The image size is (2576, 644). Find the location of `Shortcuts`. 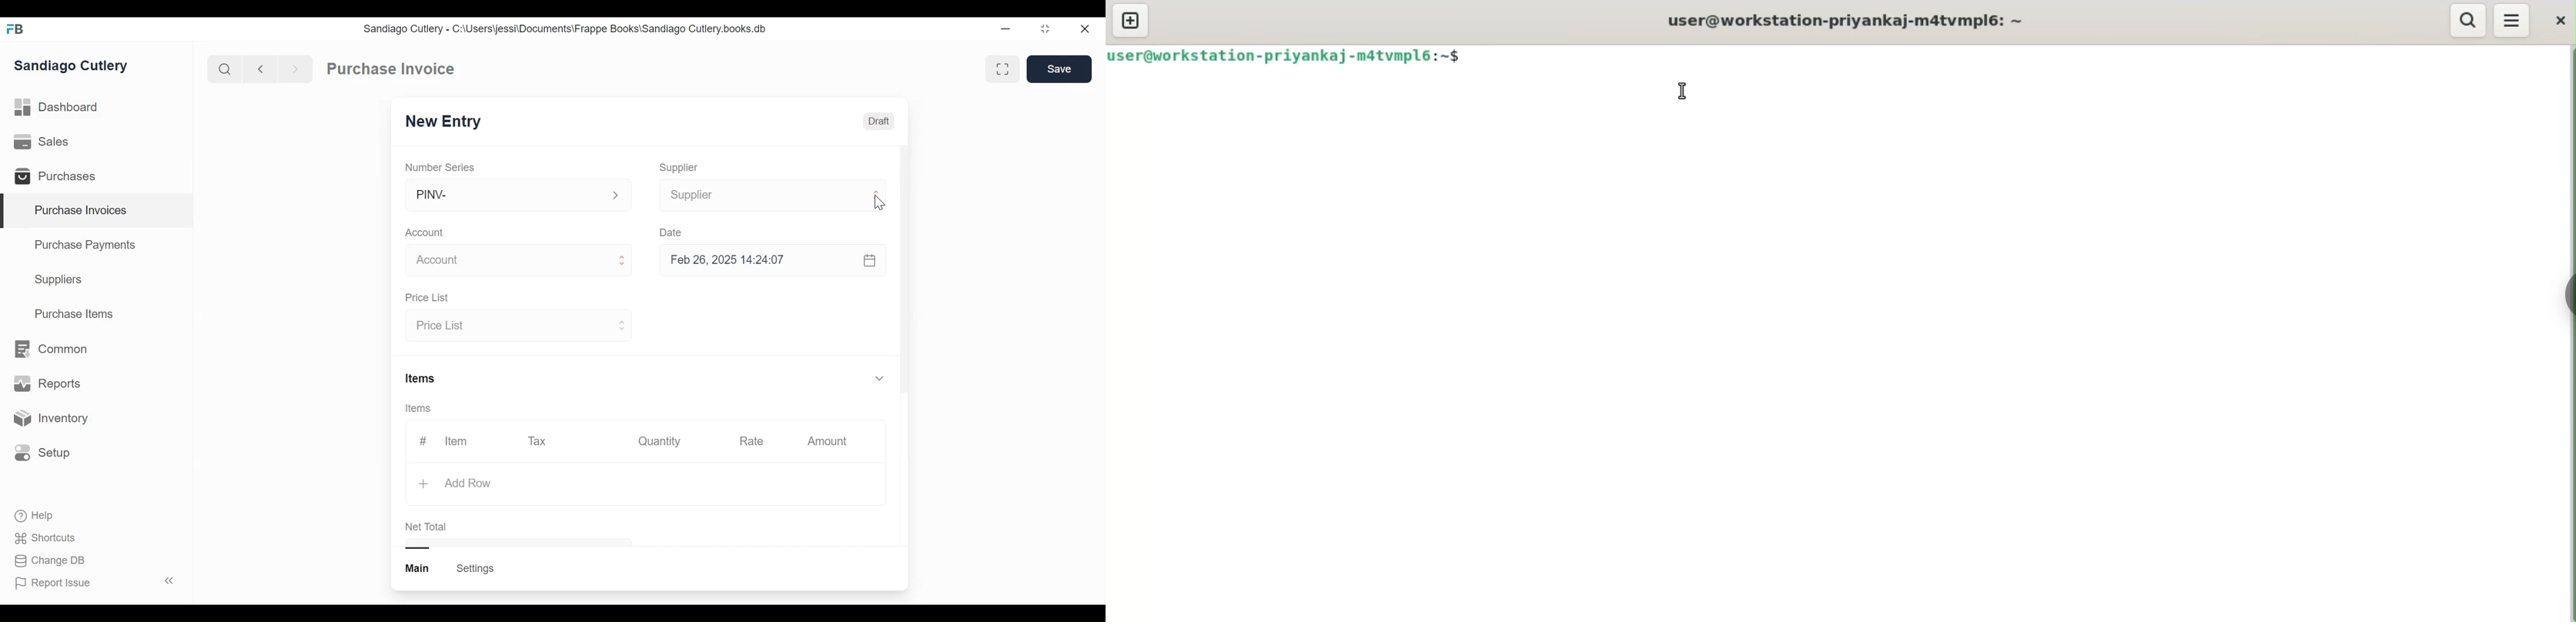

Shortcuts is located at coordinates (47, 537).